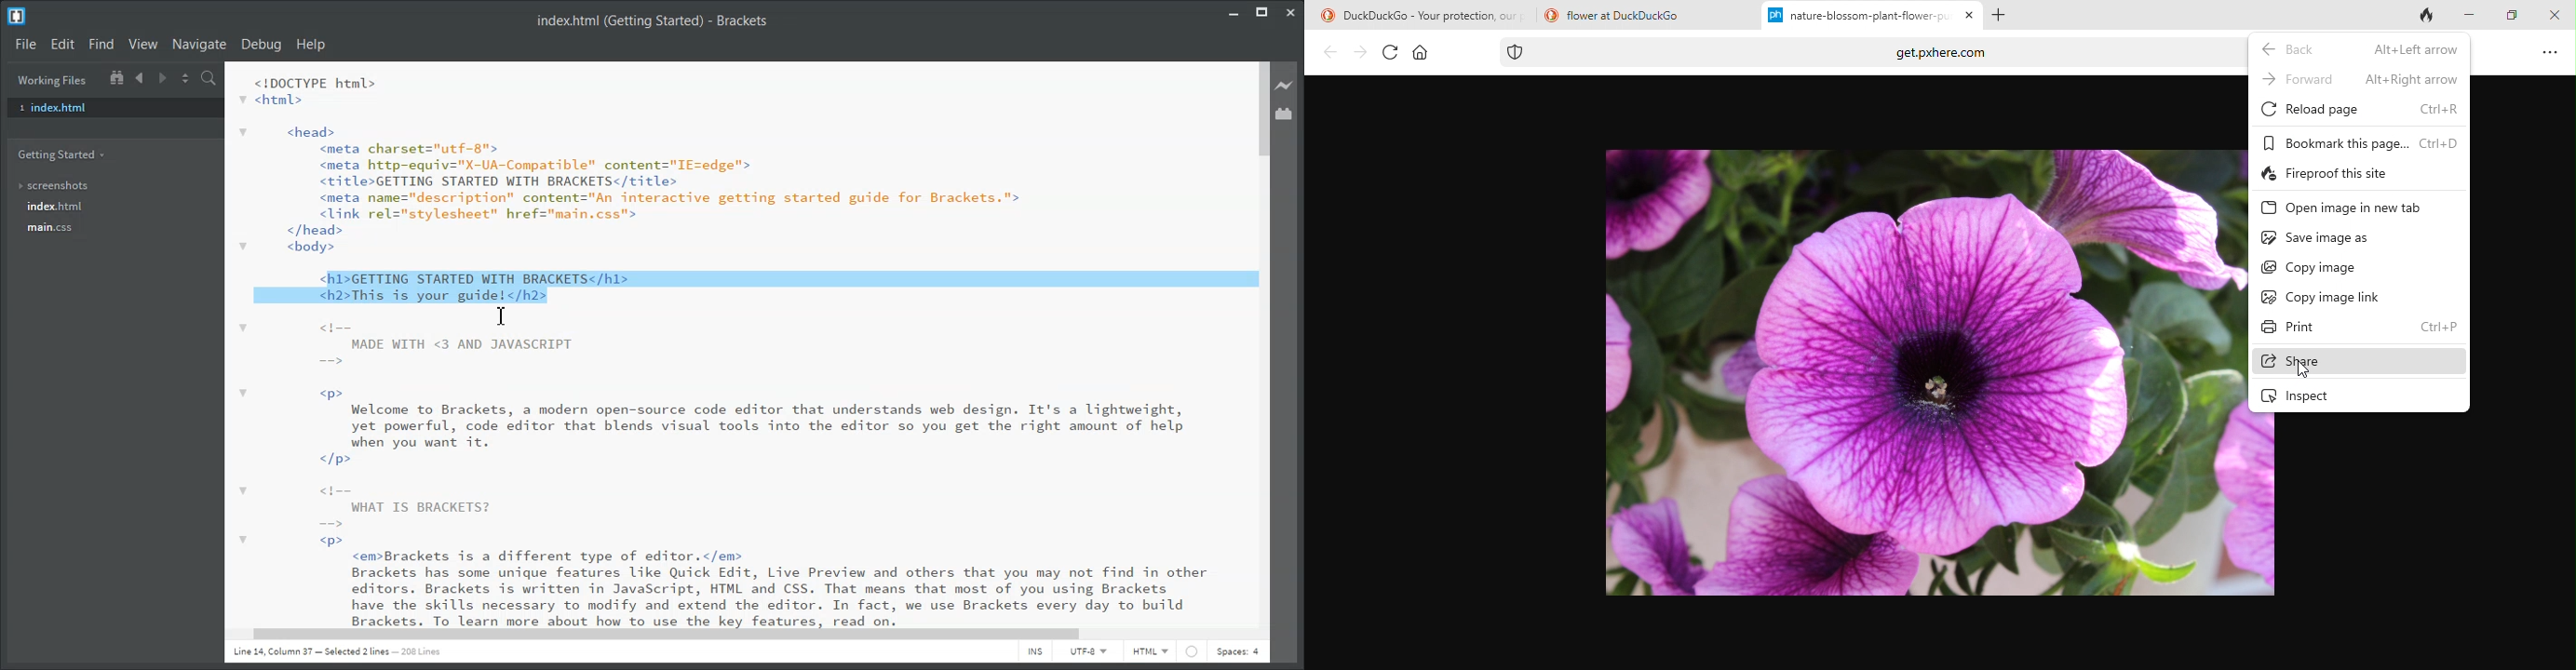  What do you see at coordinates (114, 108) in the screenshot?
I see `Index.html` at bounding box center [114, 108].